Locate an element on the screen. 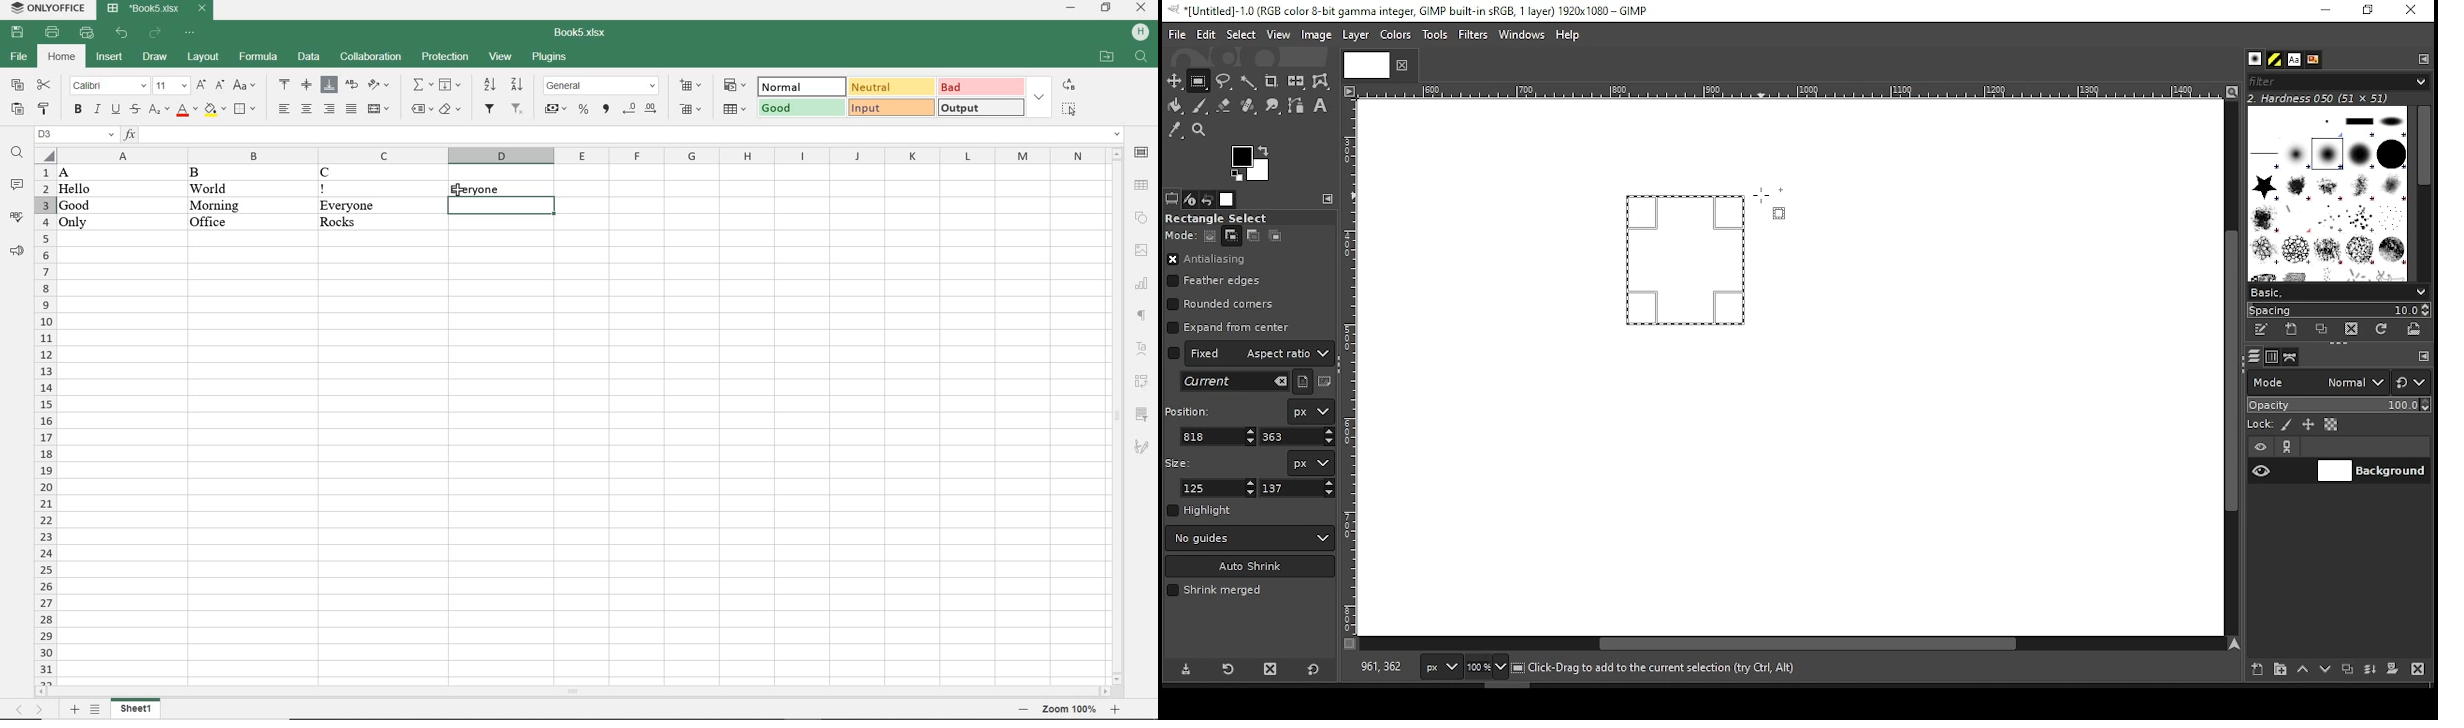 The height and width of the screenshot is (728, 2464). restore tool preset is located at coordinates (1230, 667).